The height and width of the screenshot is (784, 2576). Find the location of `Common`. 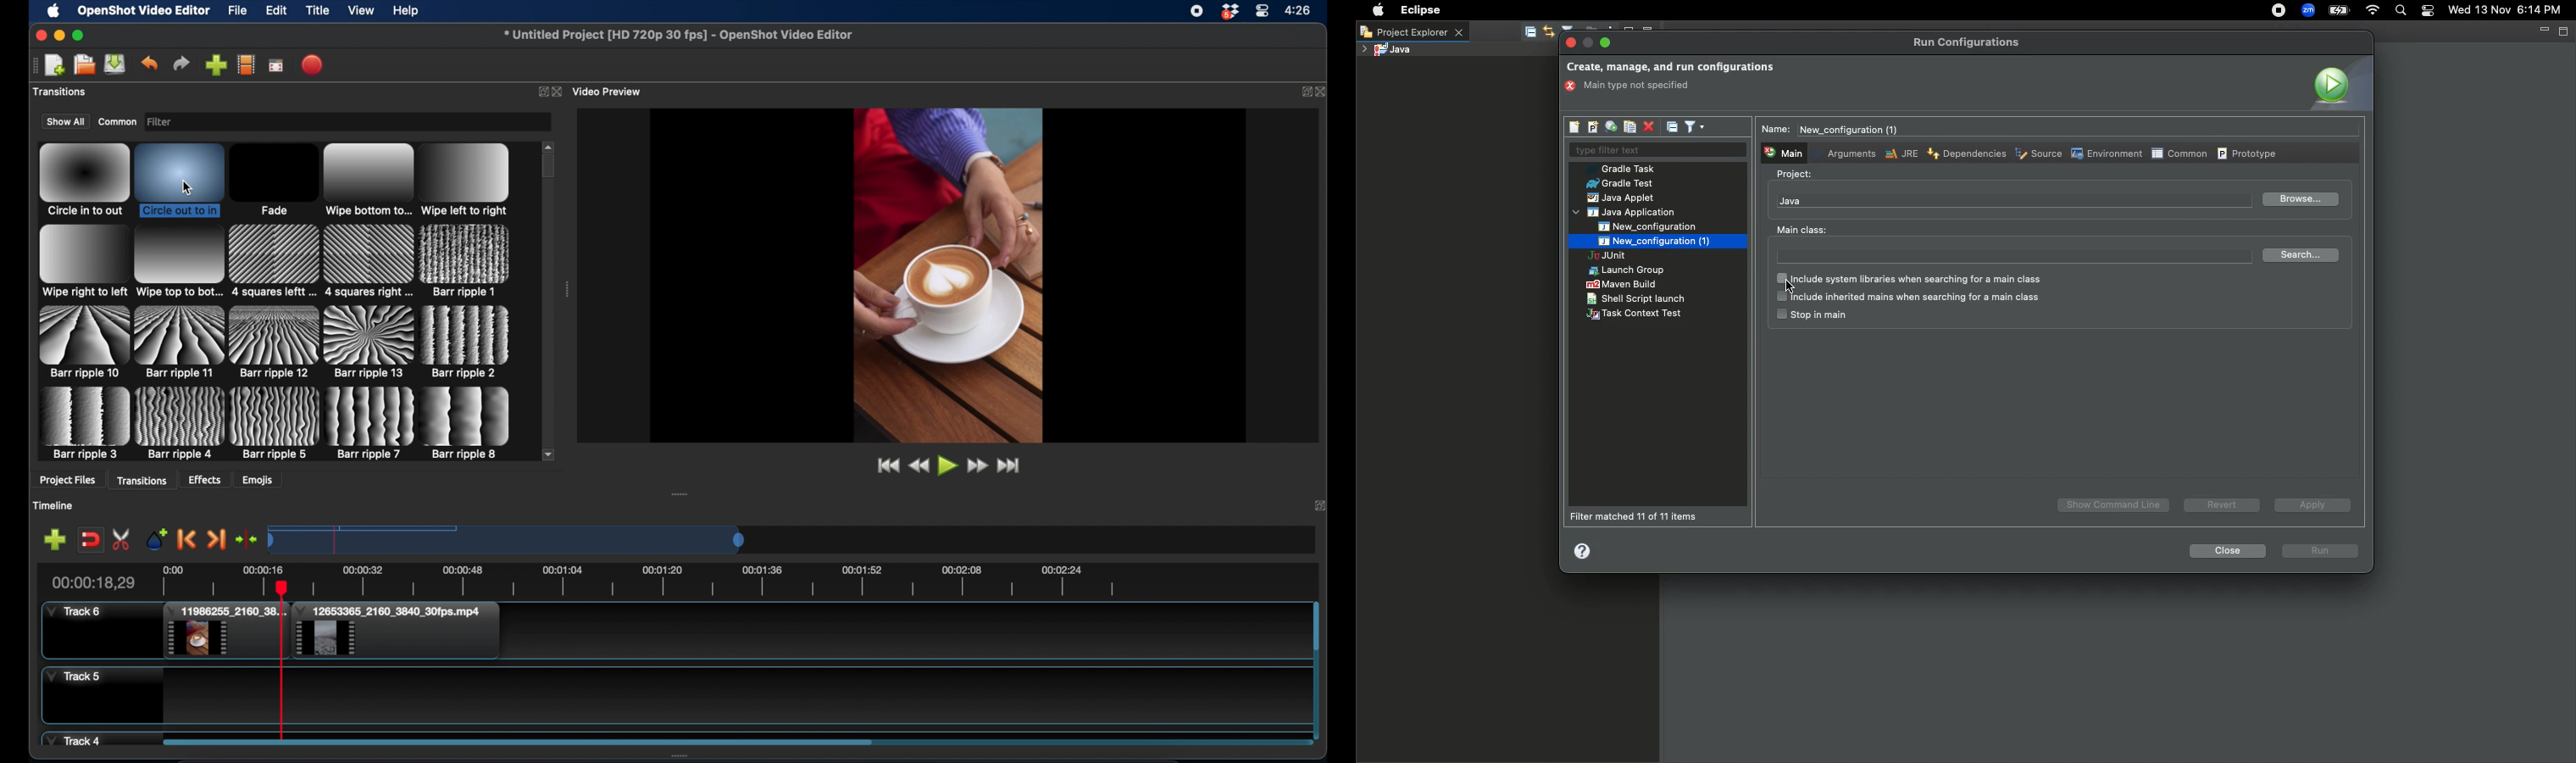

Common is located at coordinates (2179, 153).